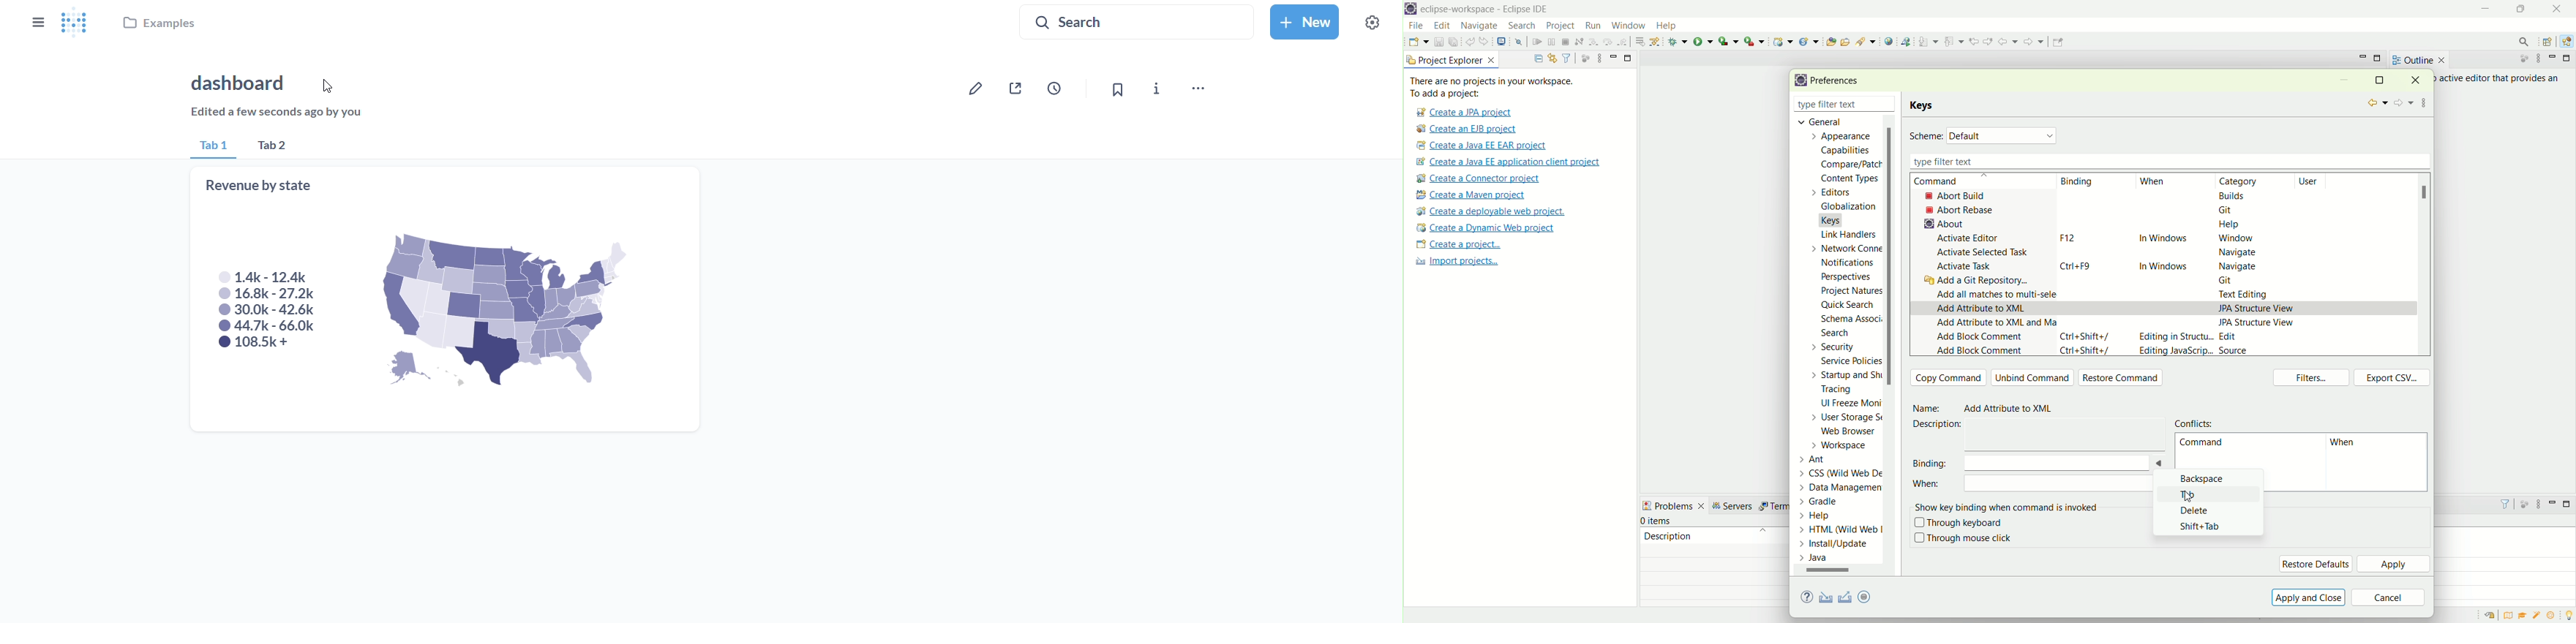 The height and width of the screenshot is (644, 2576). Describe the element at coordinates (1866, 596) in the screenshot. I see `oomph preference` at that location.